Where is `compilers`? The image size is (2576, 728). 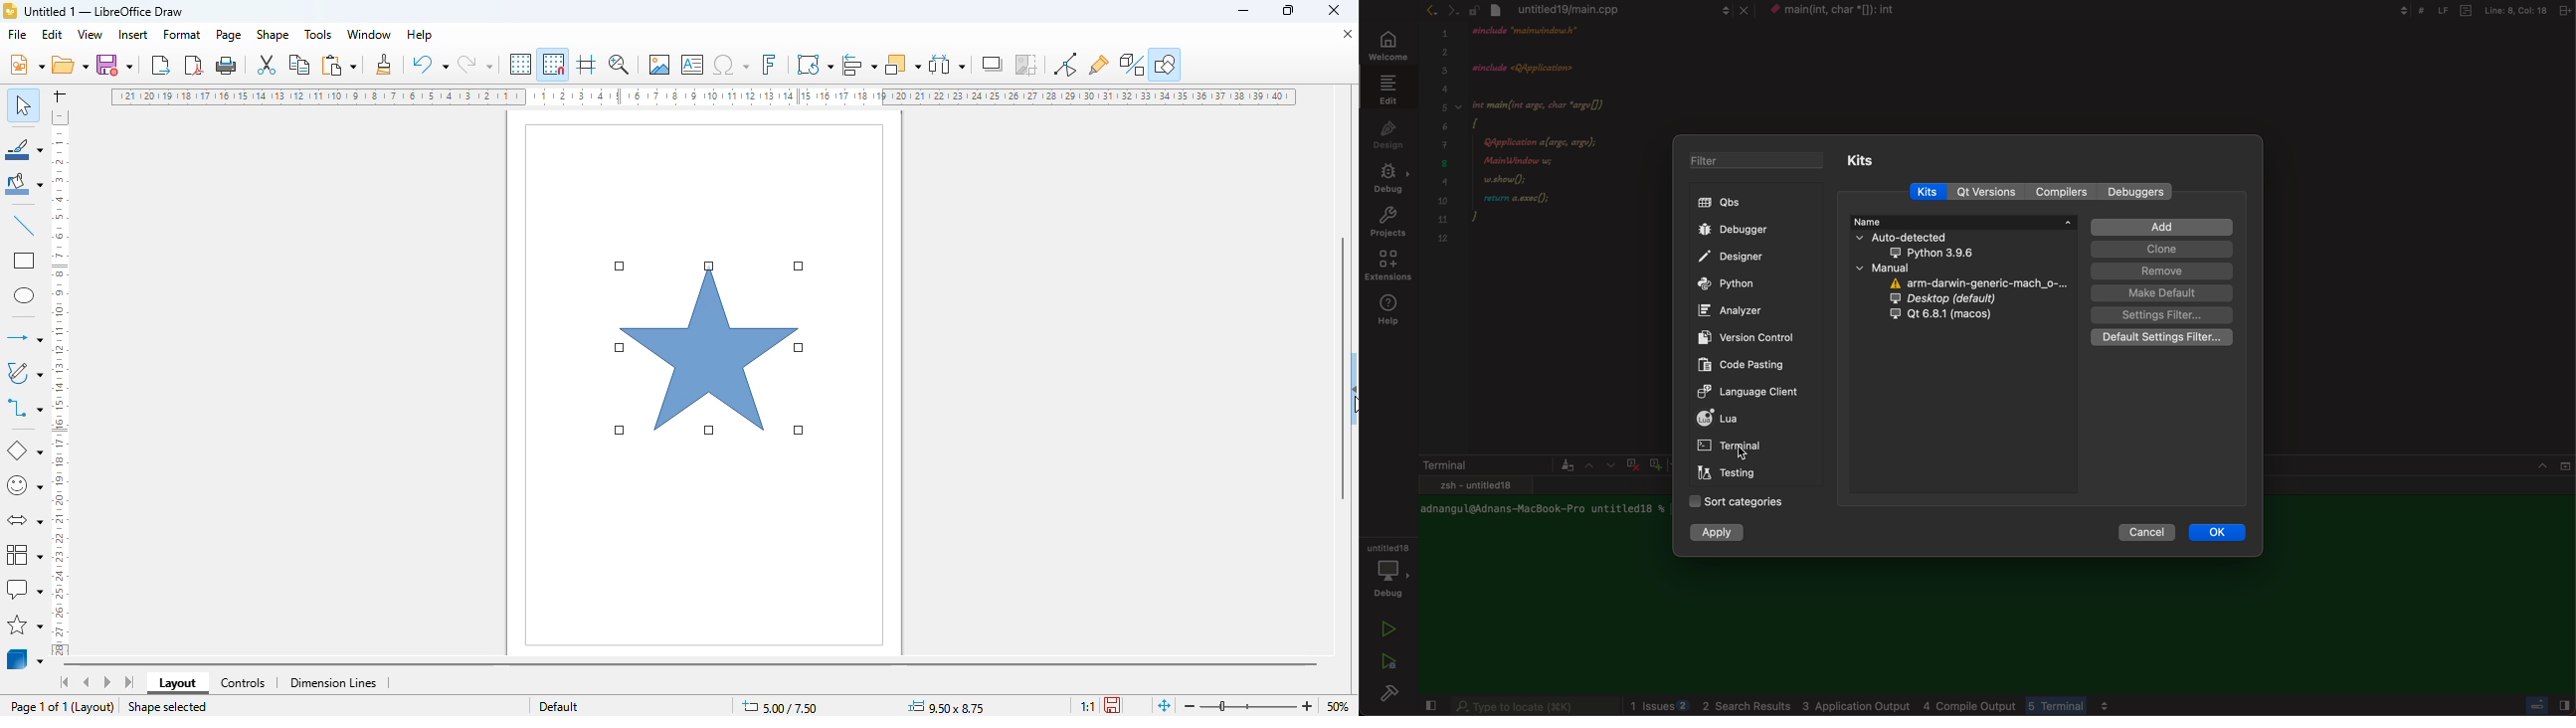
compilers is located at coordinates (2060, 193).